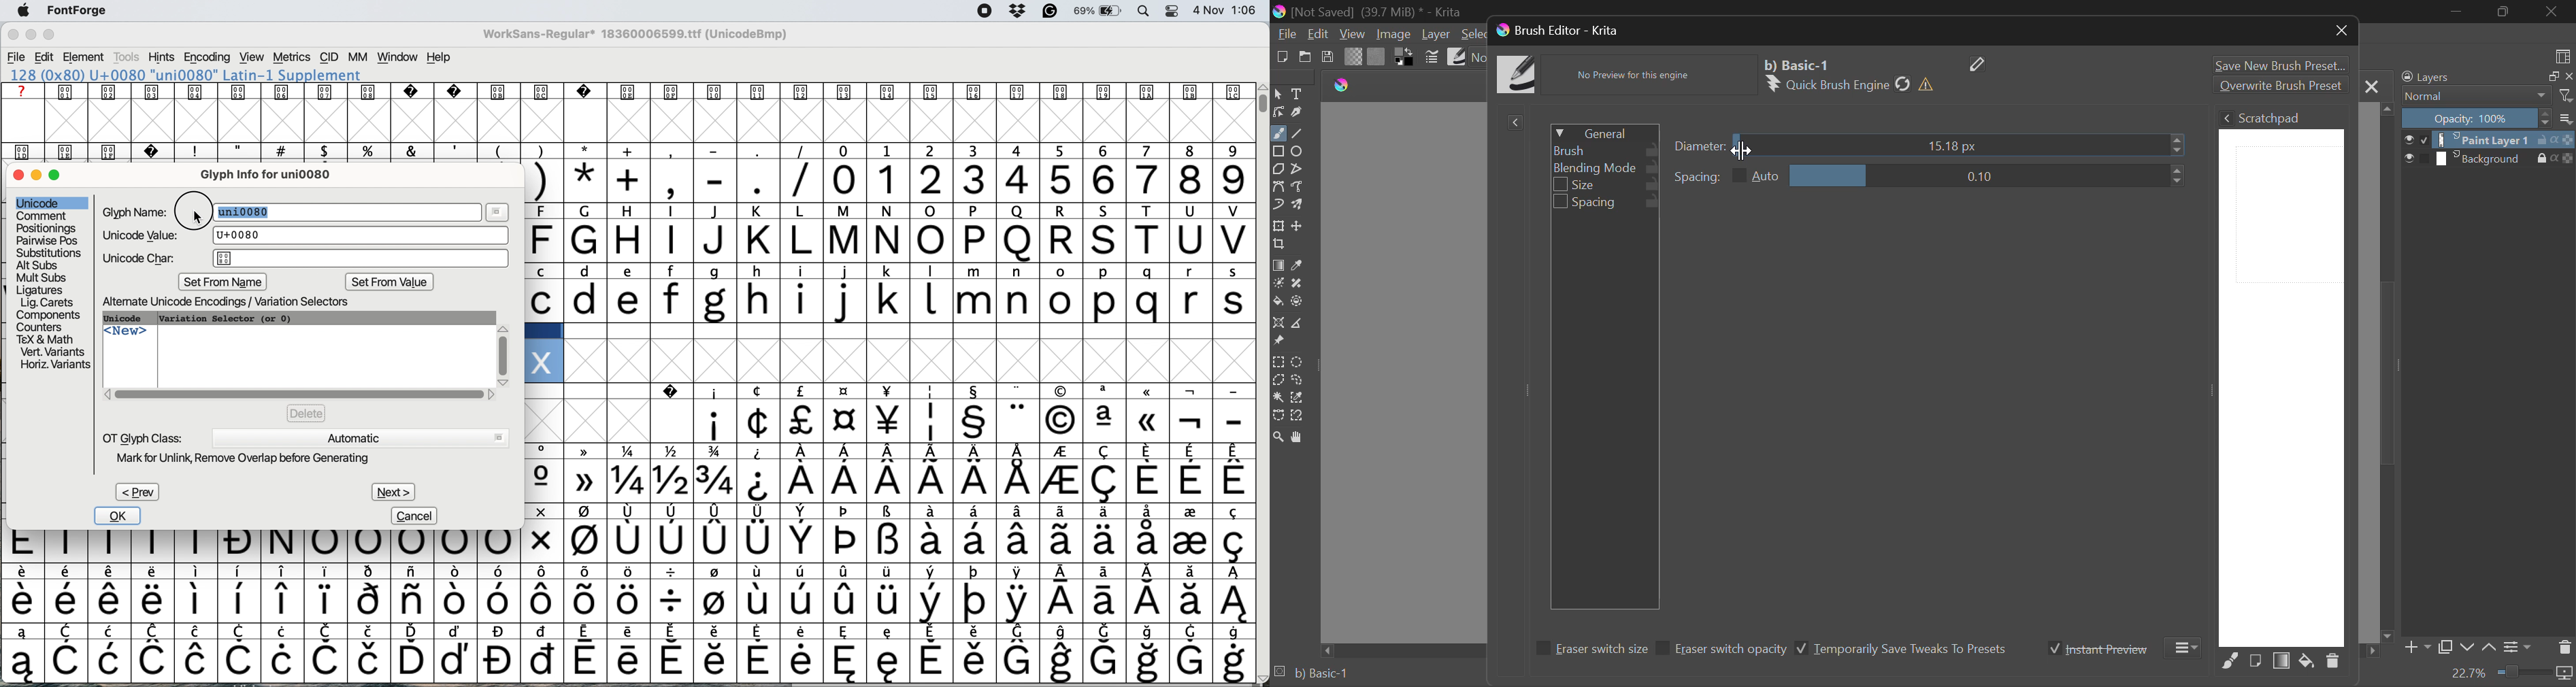  Describe the element at coordinates (1637, 76) in the screenshot. I see `No Preview Available` at that location.